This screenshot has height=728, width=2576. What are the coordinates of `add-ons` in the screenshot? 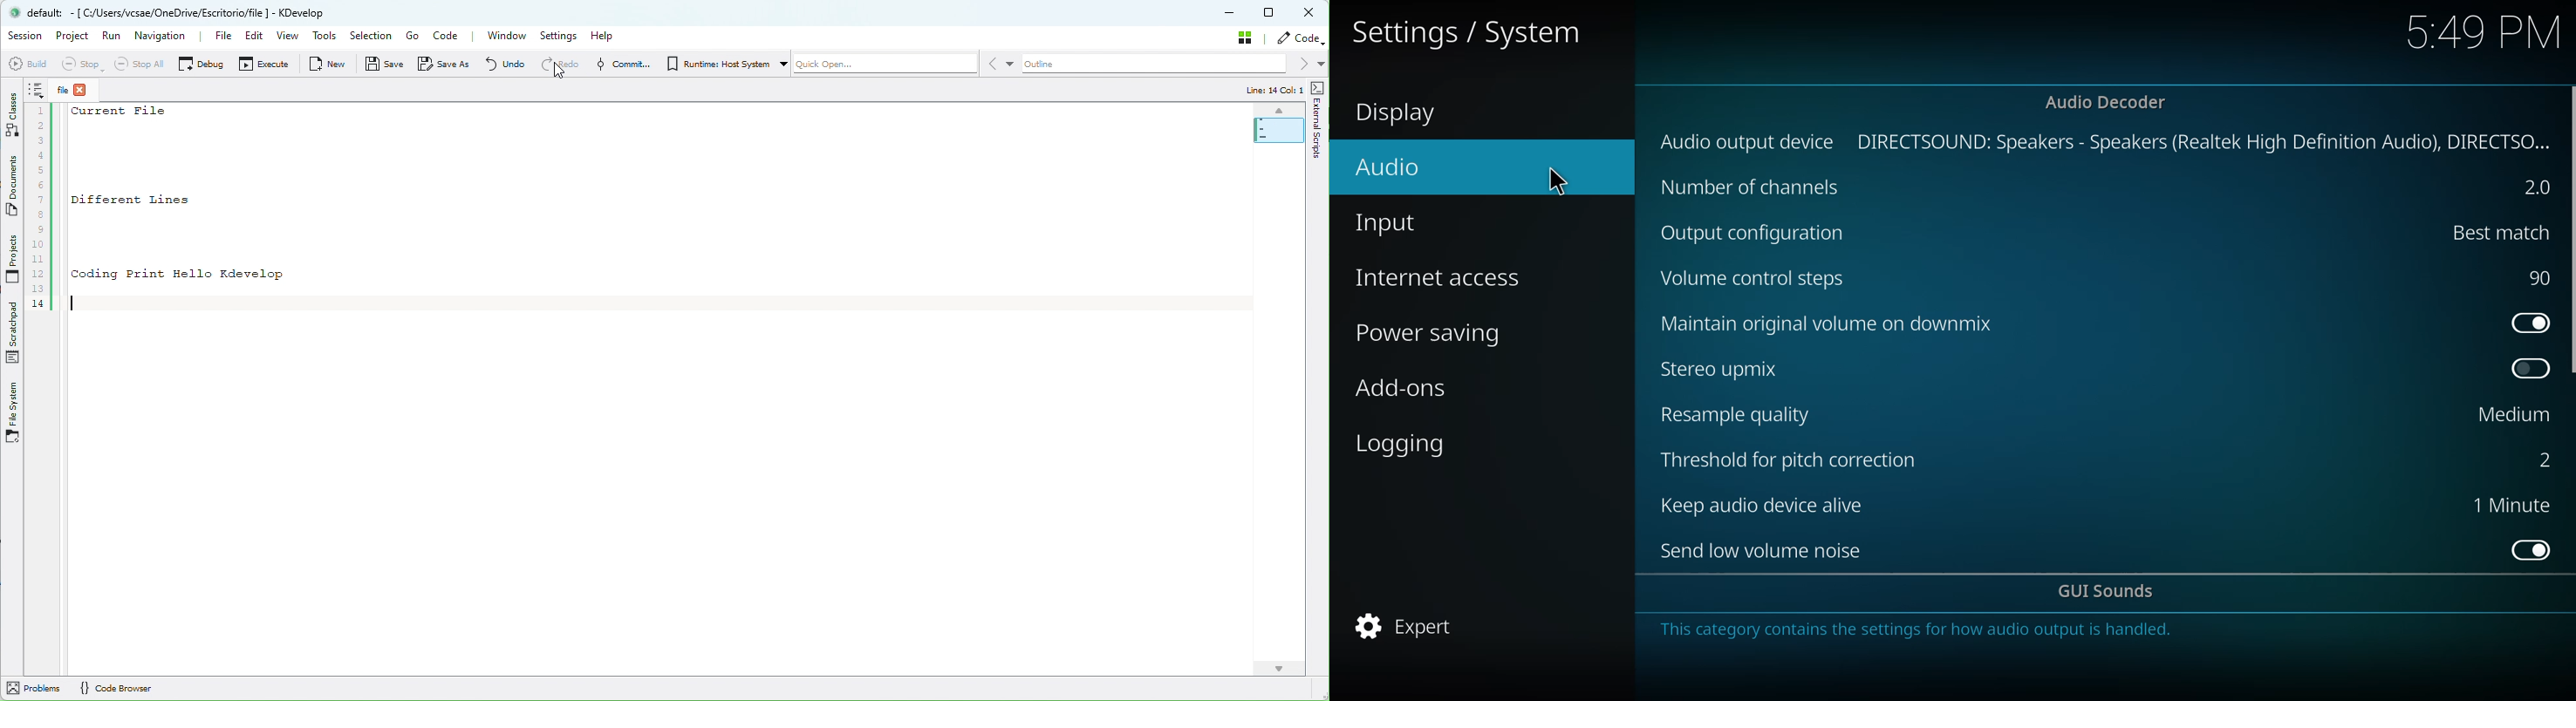 It's located at (1404, 389).